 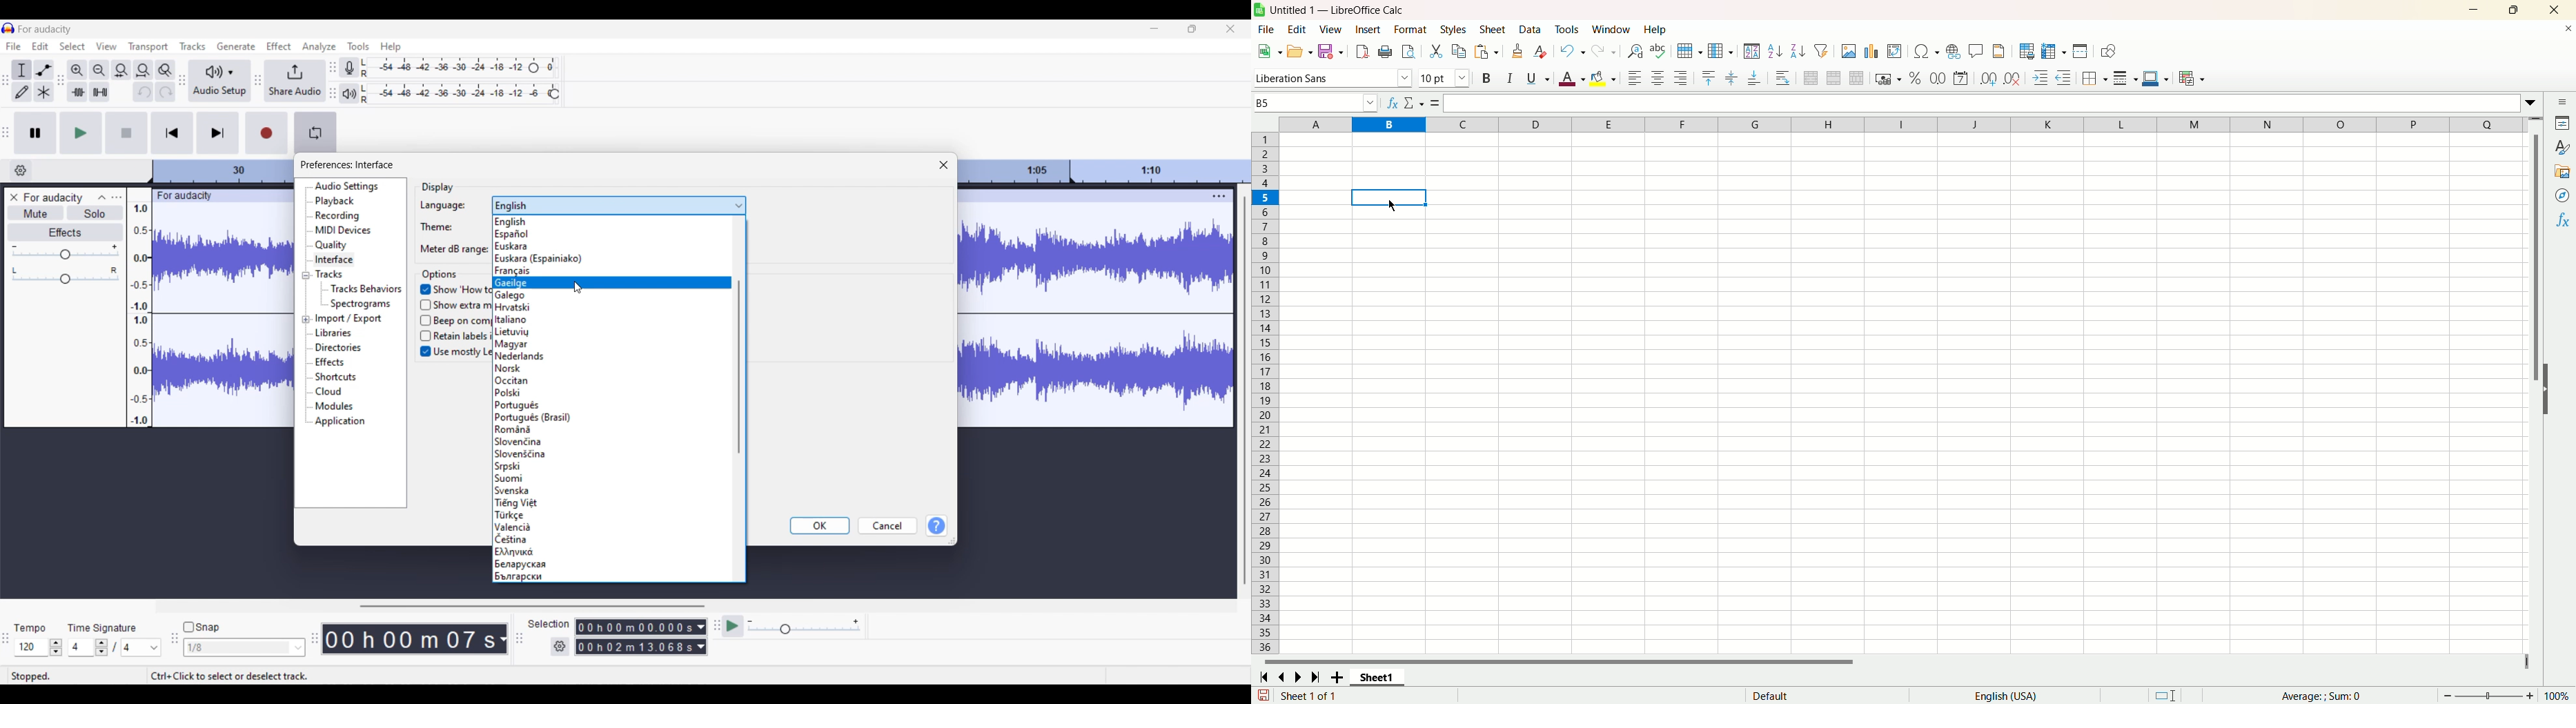 What do you see at coordinates (1410, 29) in the screenshot?
I see `format` at bounding box center [1410, 29].